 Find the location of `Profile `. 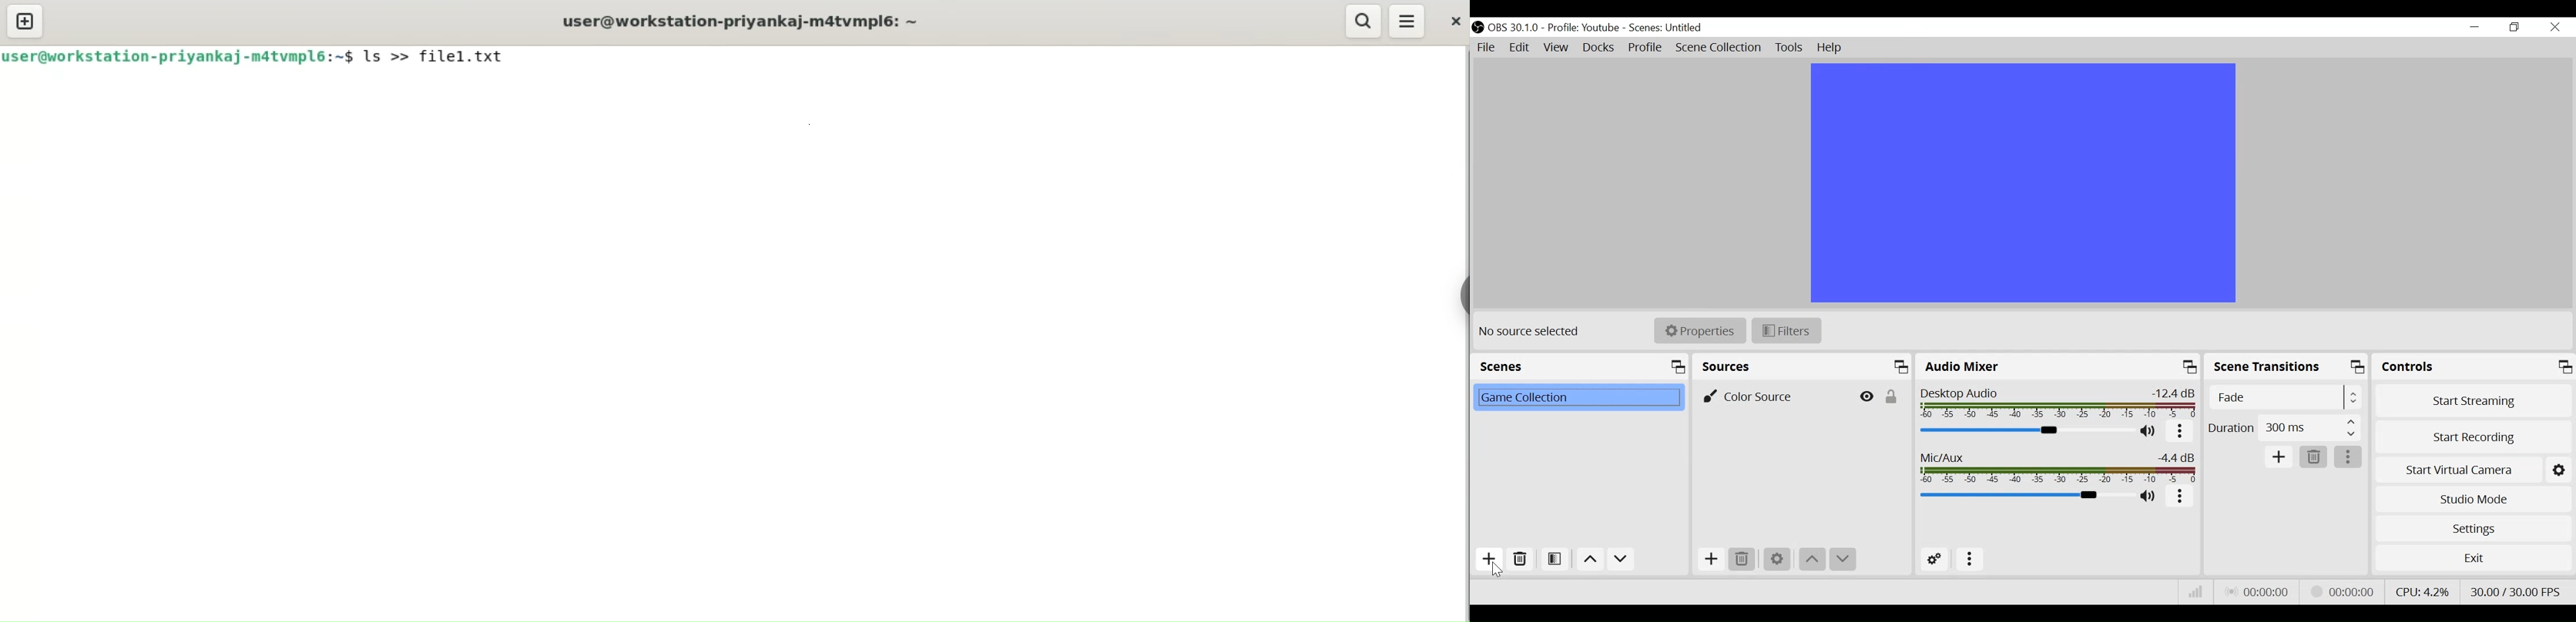

Profile  is located at coordinates (1586, 28).